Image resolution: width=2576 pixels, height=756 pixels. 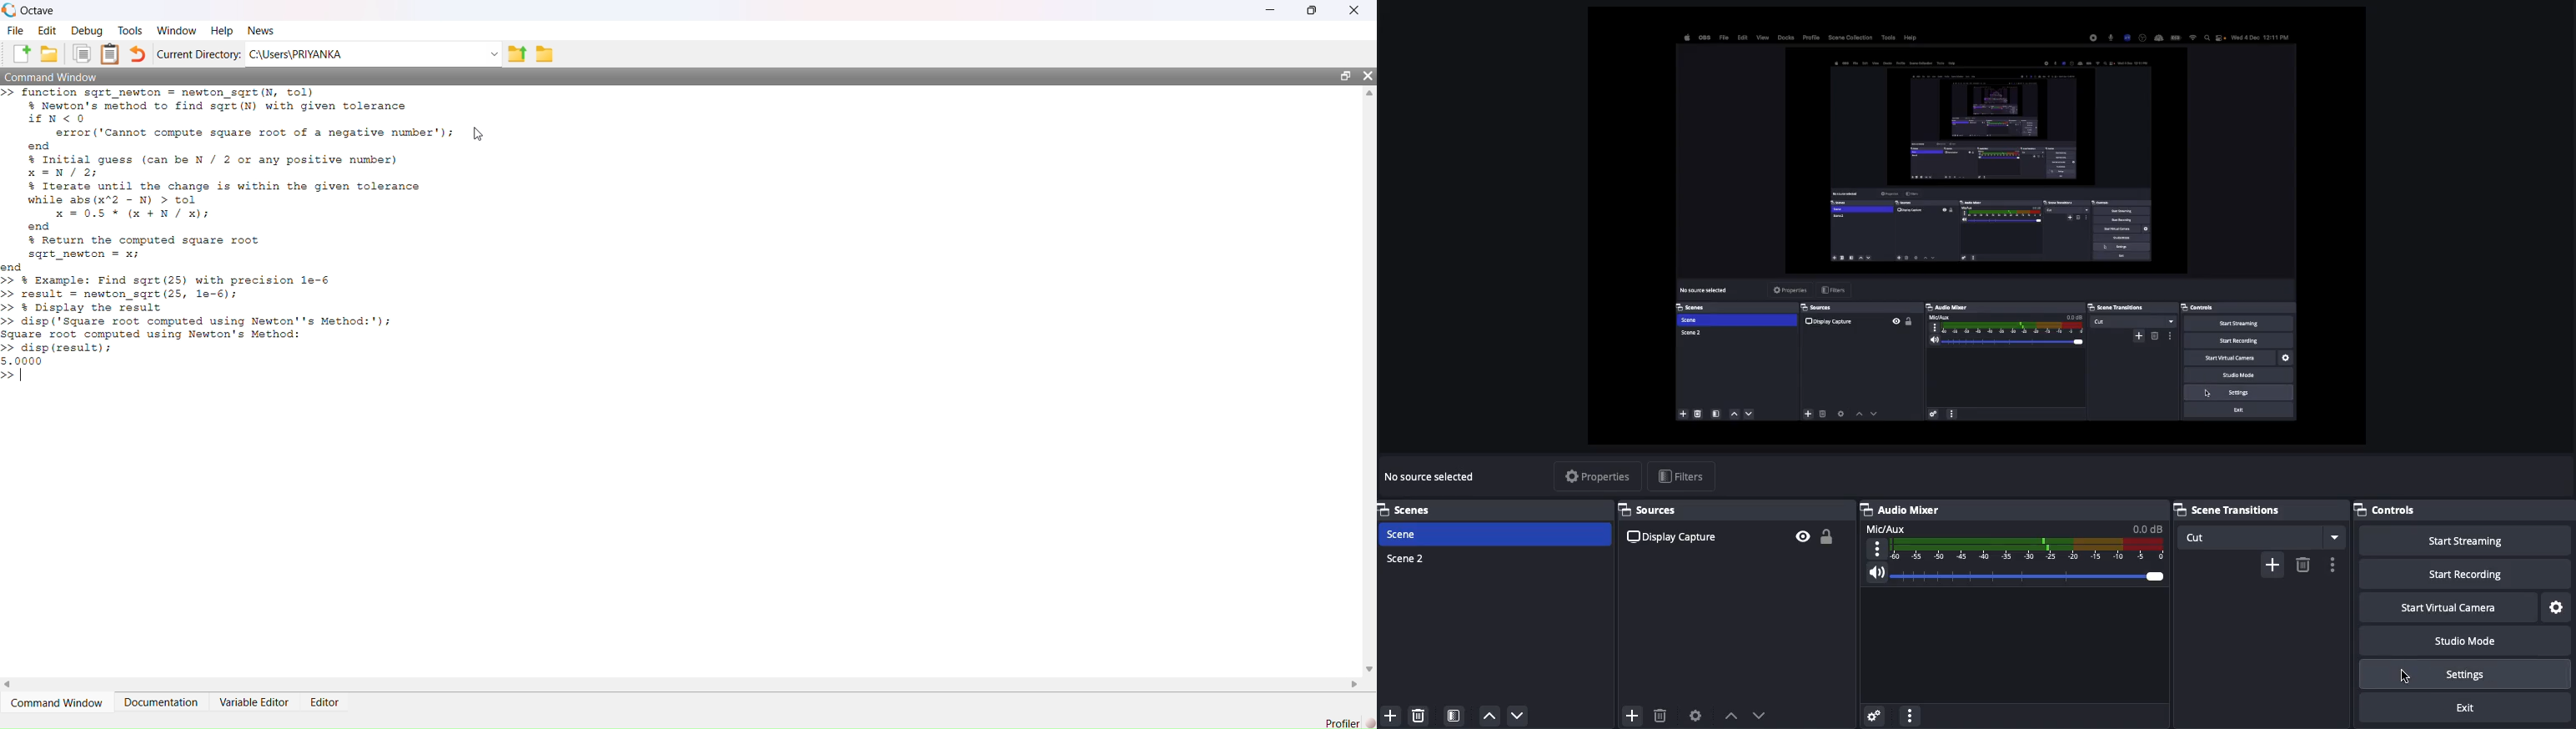 I want to click on Right, so click(x=1357, y=683).